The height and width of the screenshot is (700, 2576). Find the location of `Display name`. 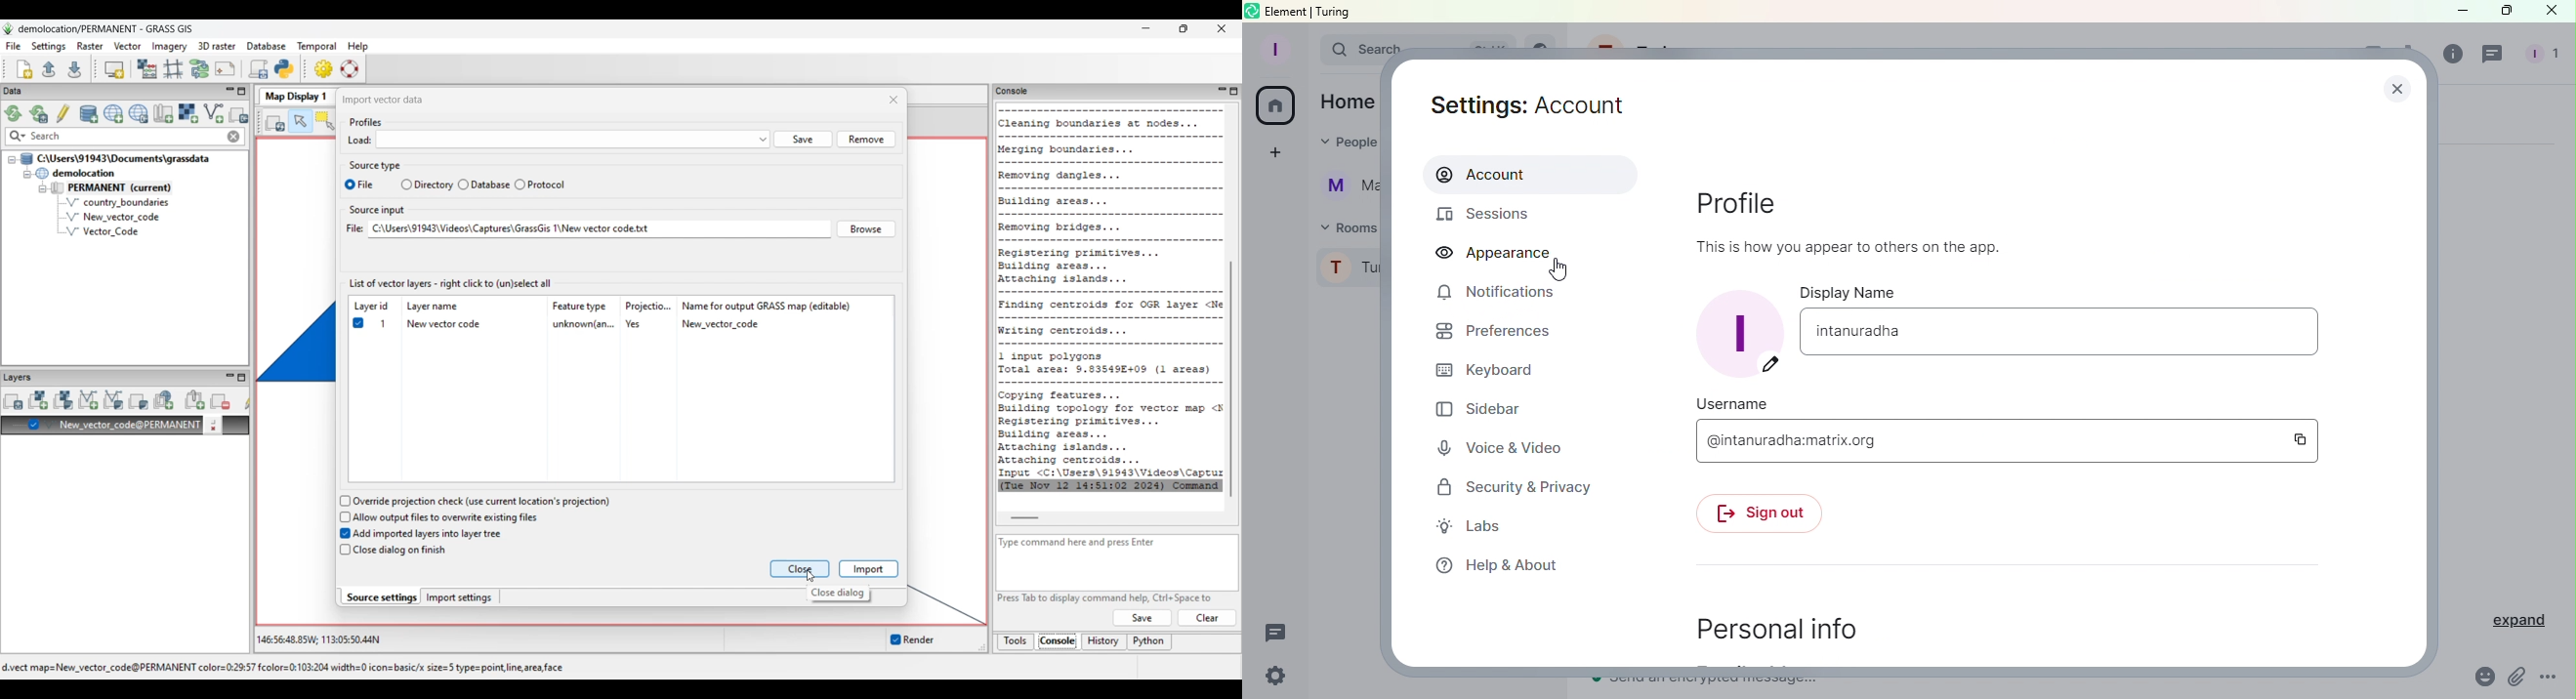

Display name is located at coordinates (1850, 293).